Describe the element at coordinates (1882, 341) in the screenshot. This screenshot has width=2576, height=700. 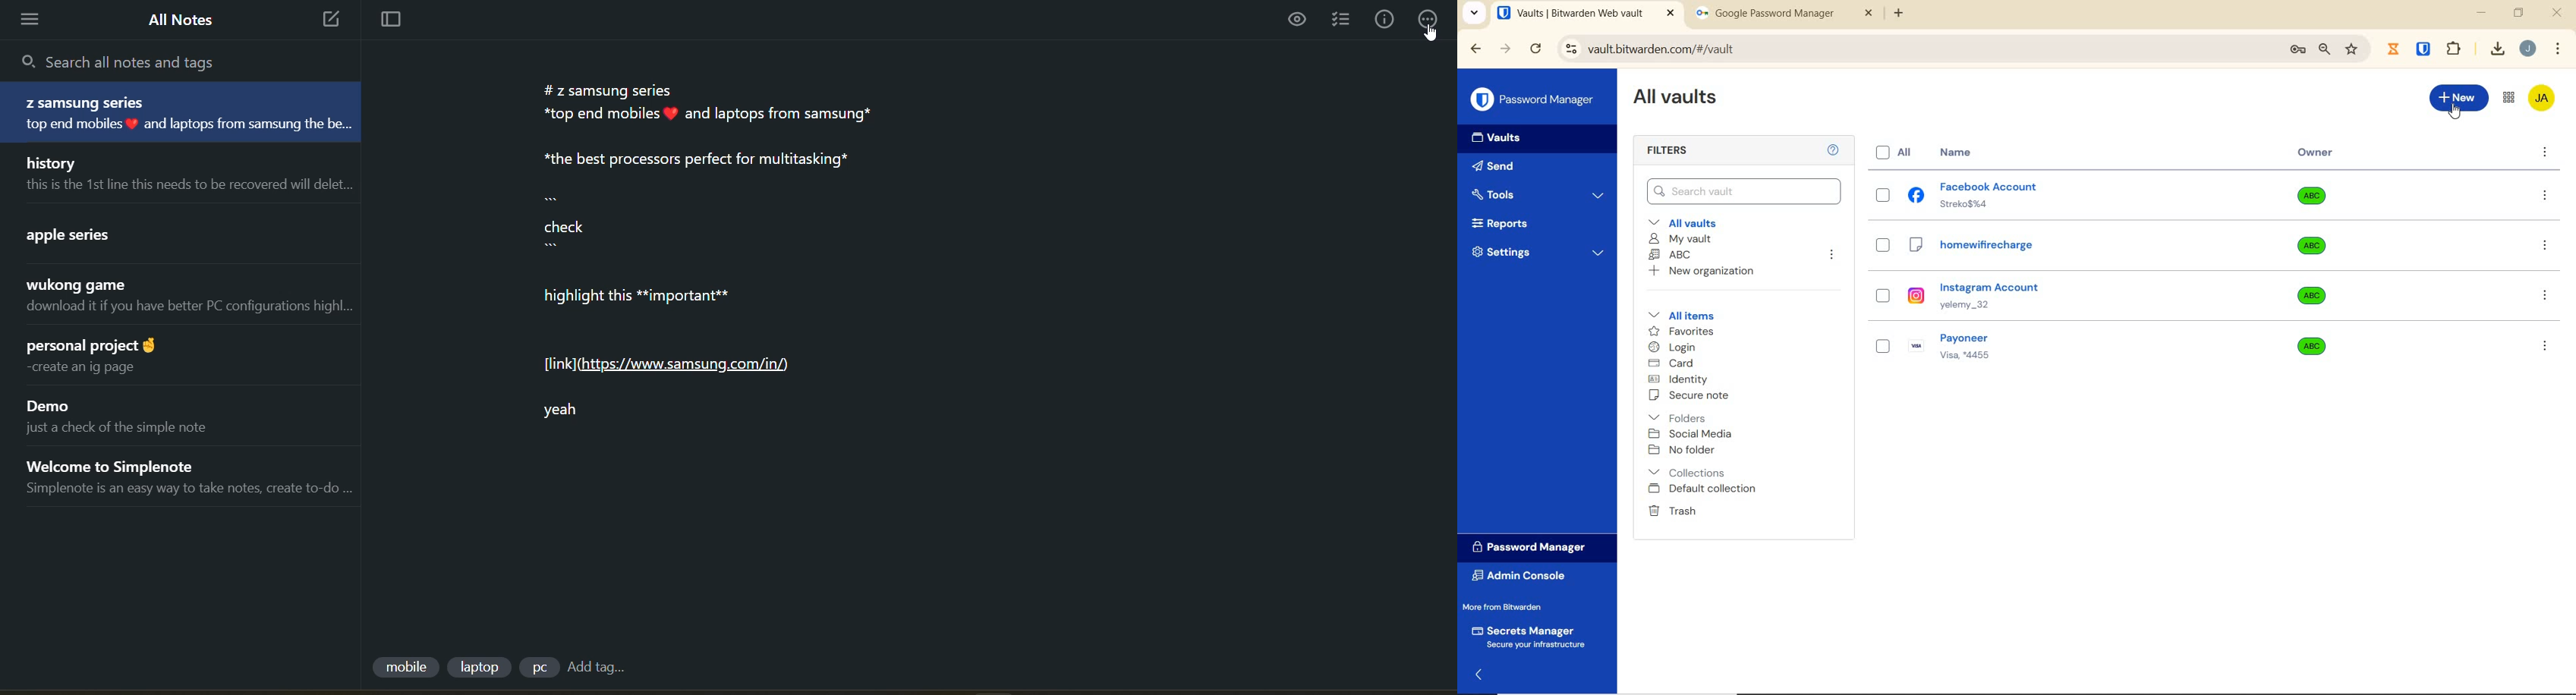
I see `check box` at that location.